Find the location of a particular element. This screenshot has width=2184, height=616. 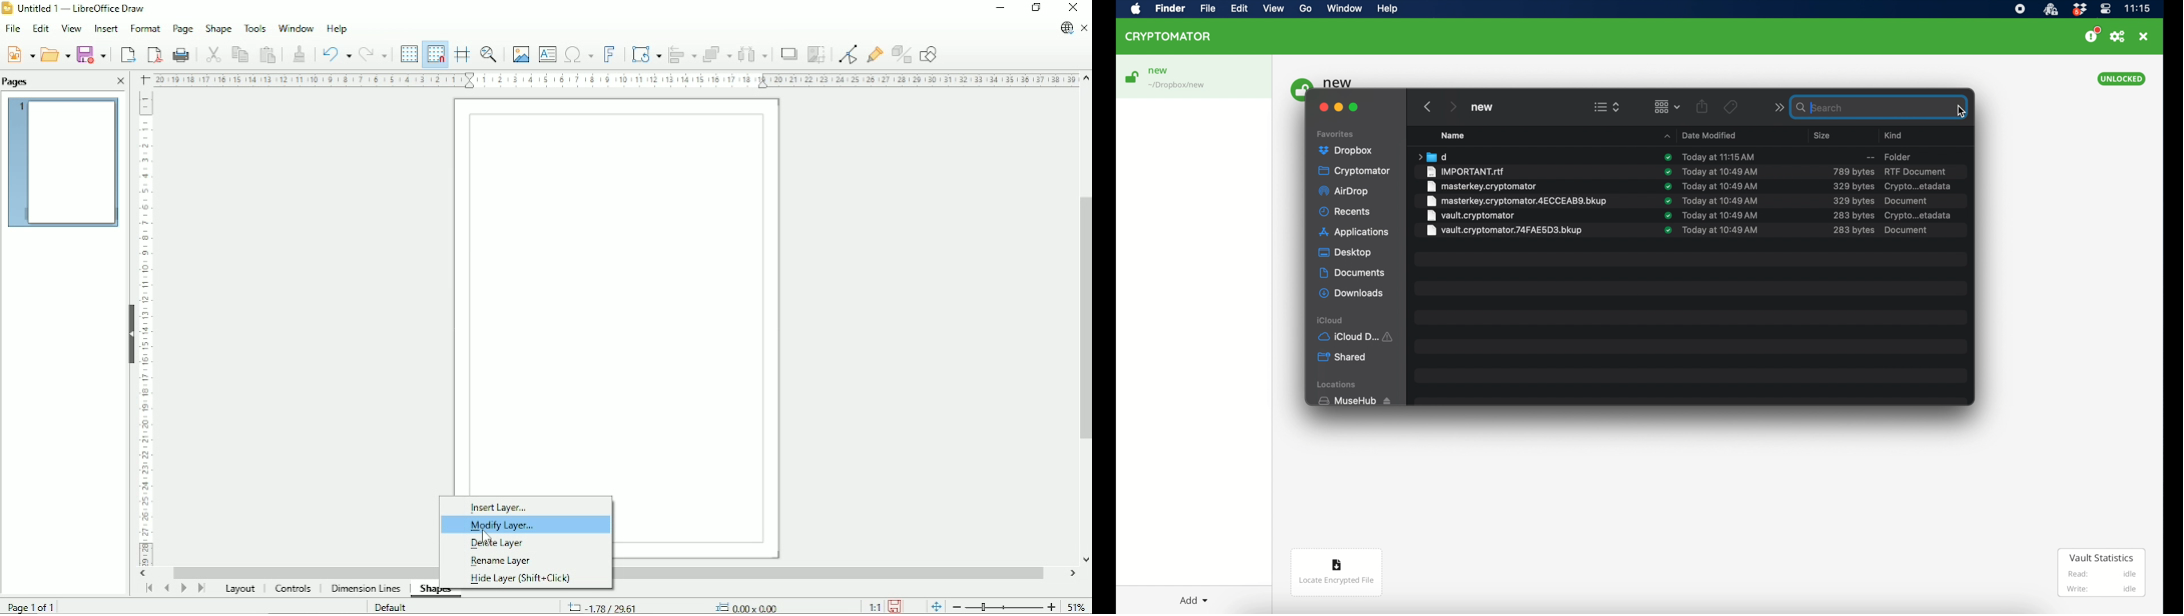

share is located at coordinates (1704, 109).